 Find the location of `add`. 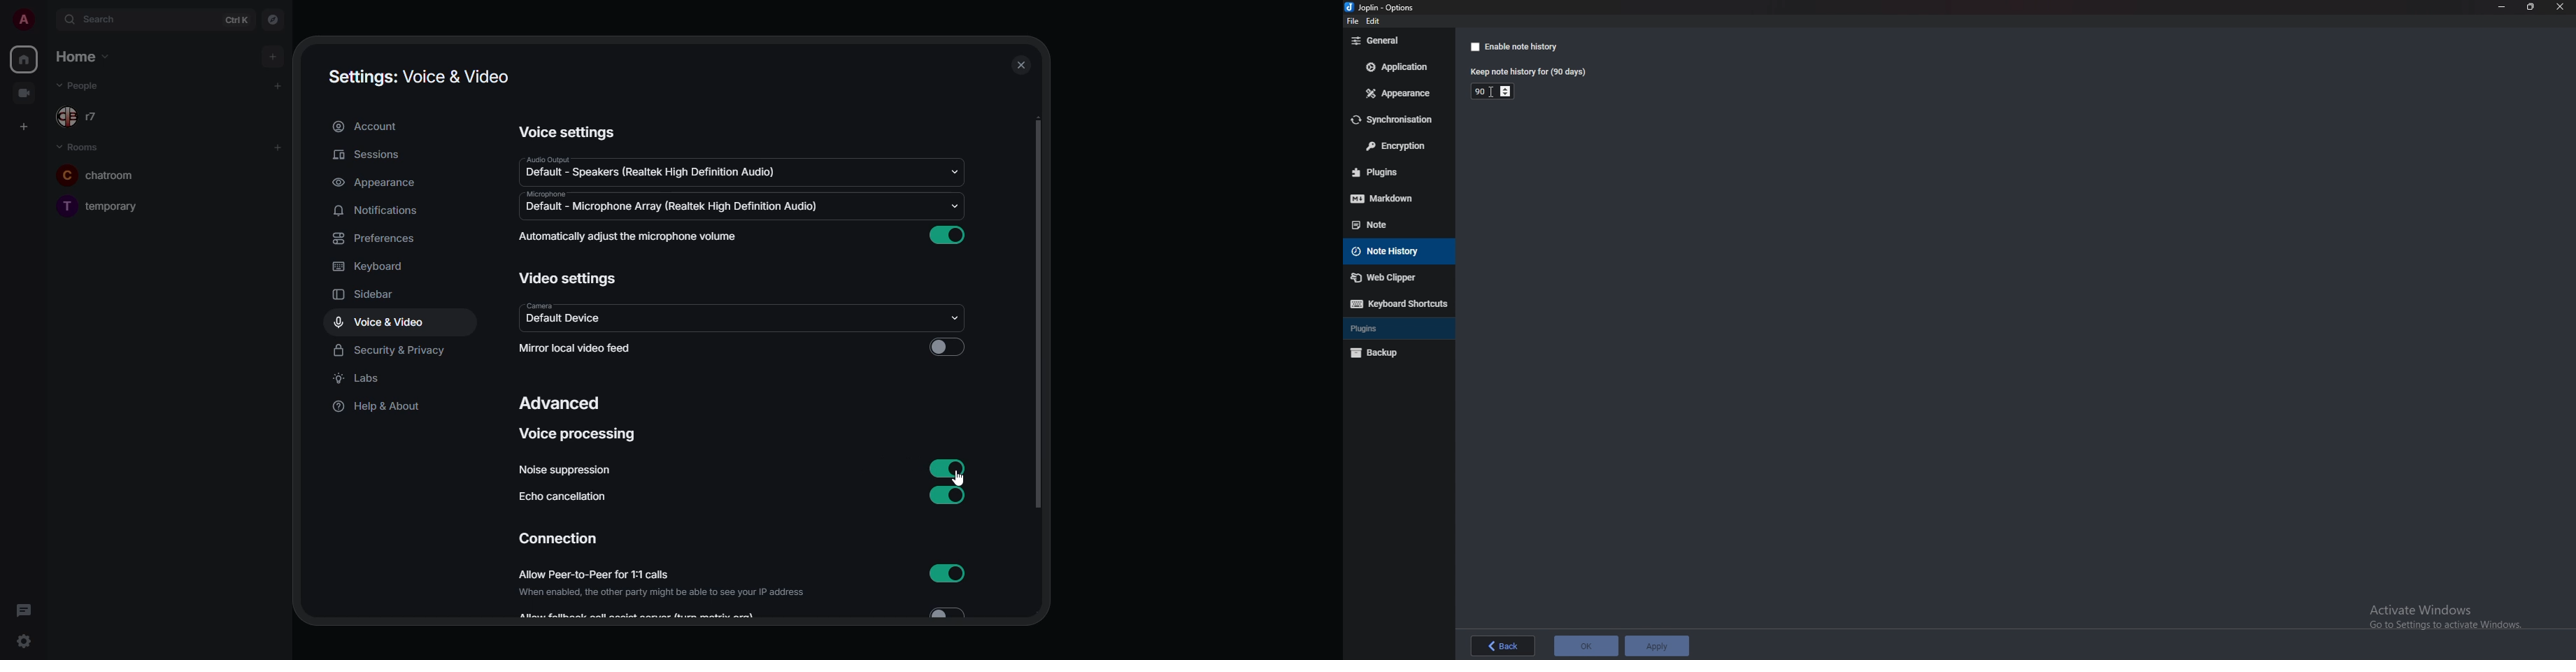

add is located at coordinates (277, 86).